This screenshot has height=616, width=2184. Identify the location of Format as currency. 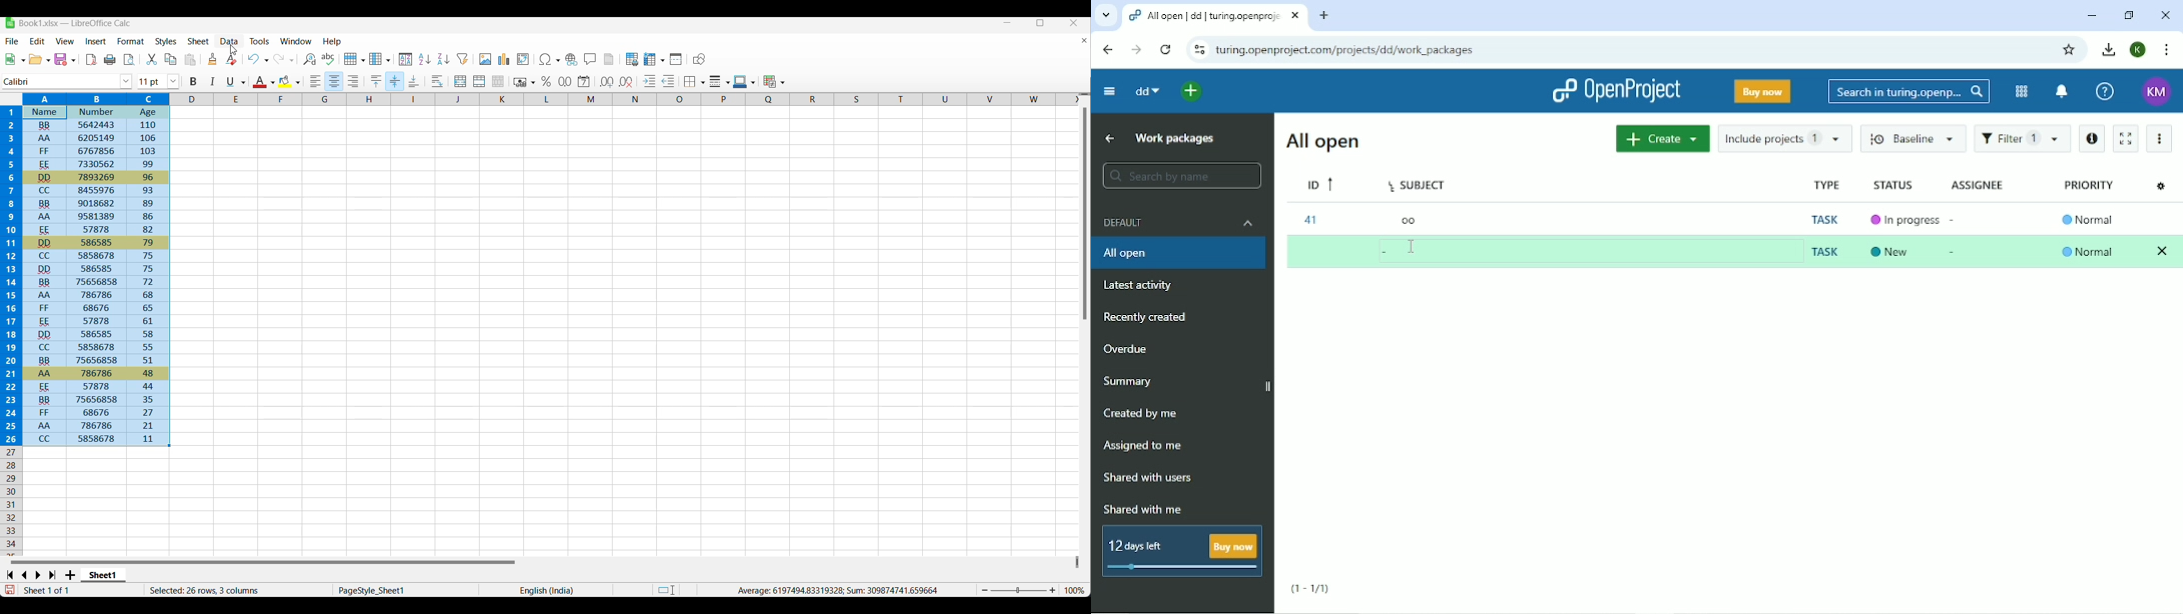
(524, 82).